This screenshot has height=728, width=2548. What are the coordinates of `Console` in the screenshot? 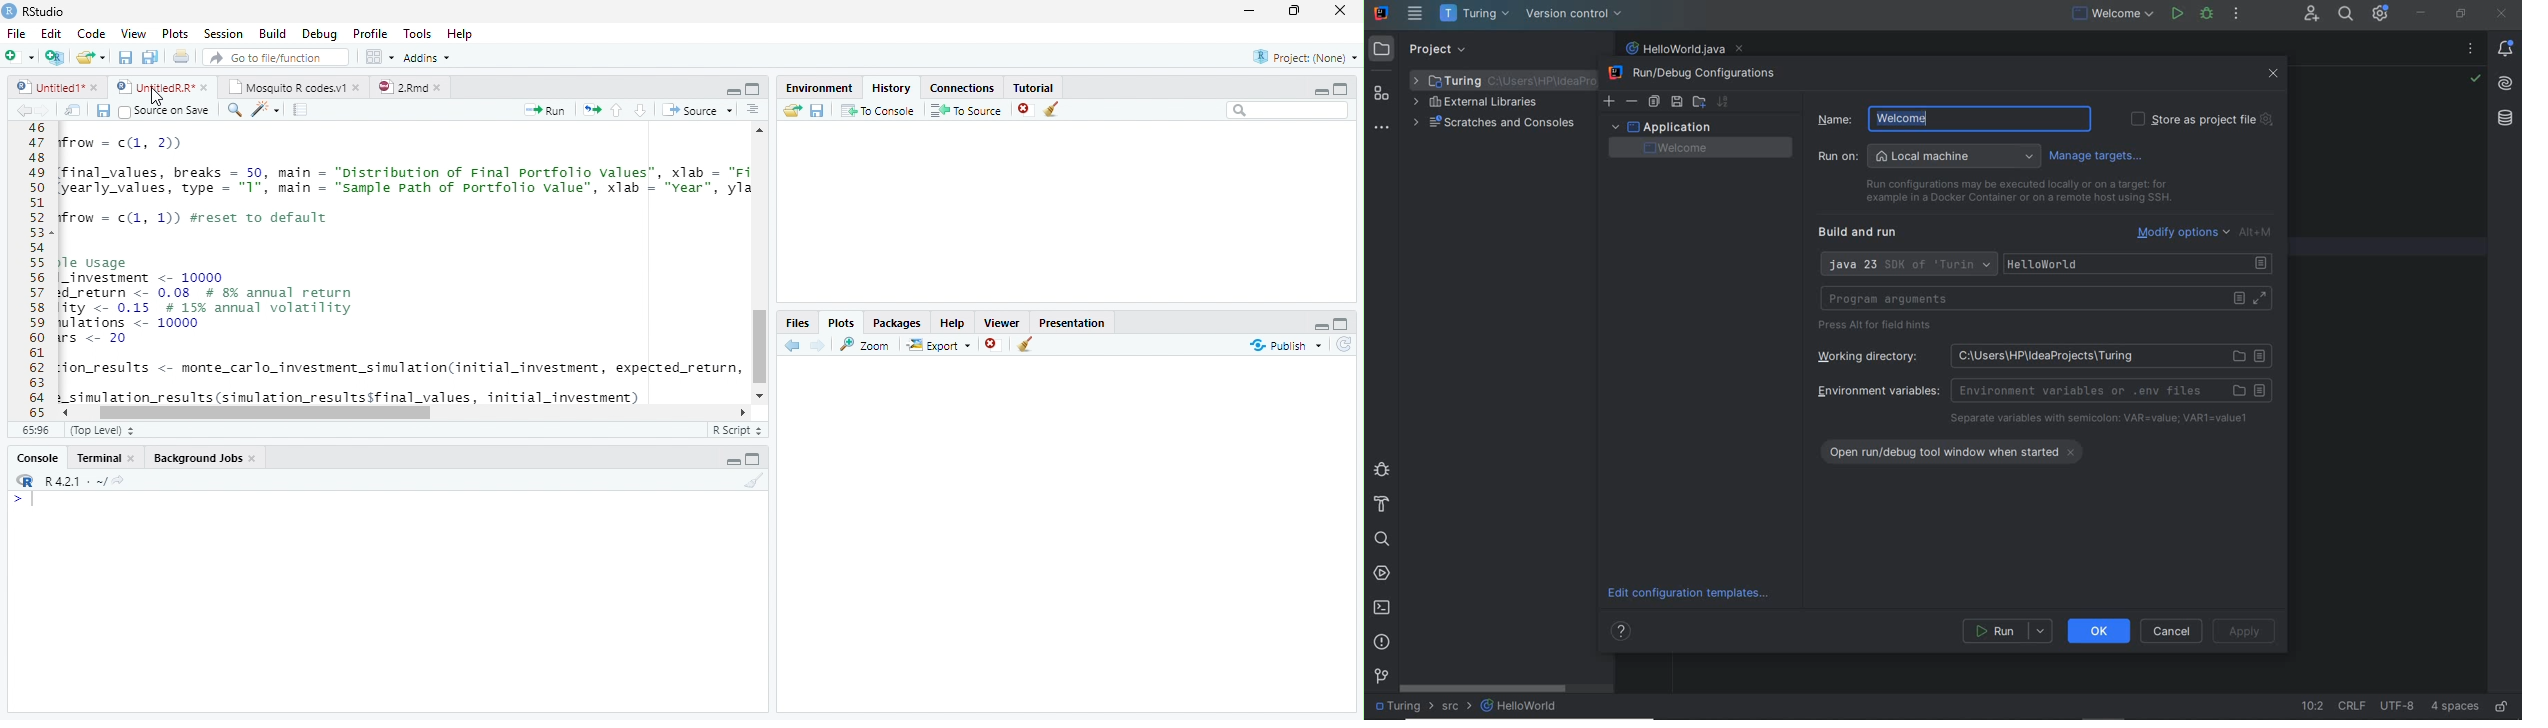 It's located at (387, 601).